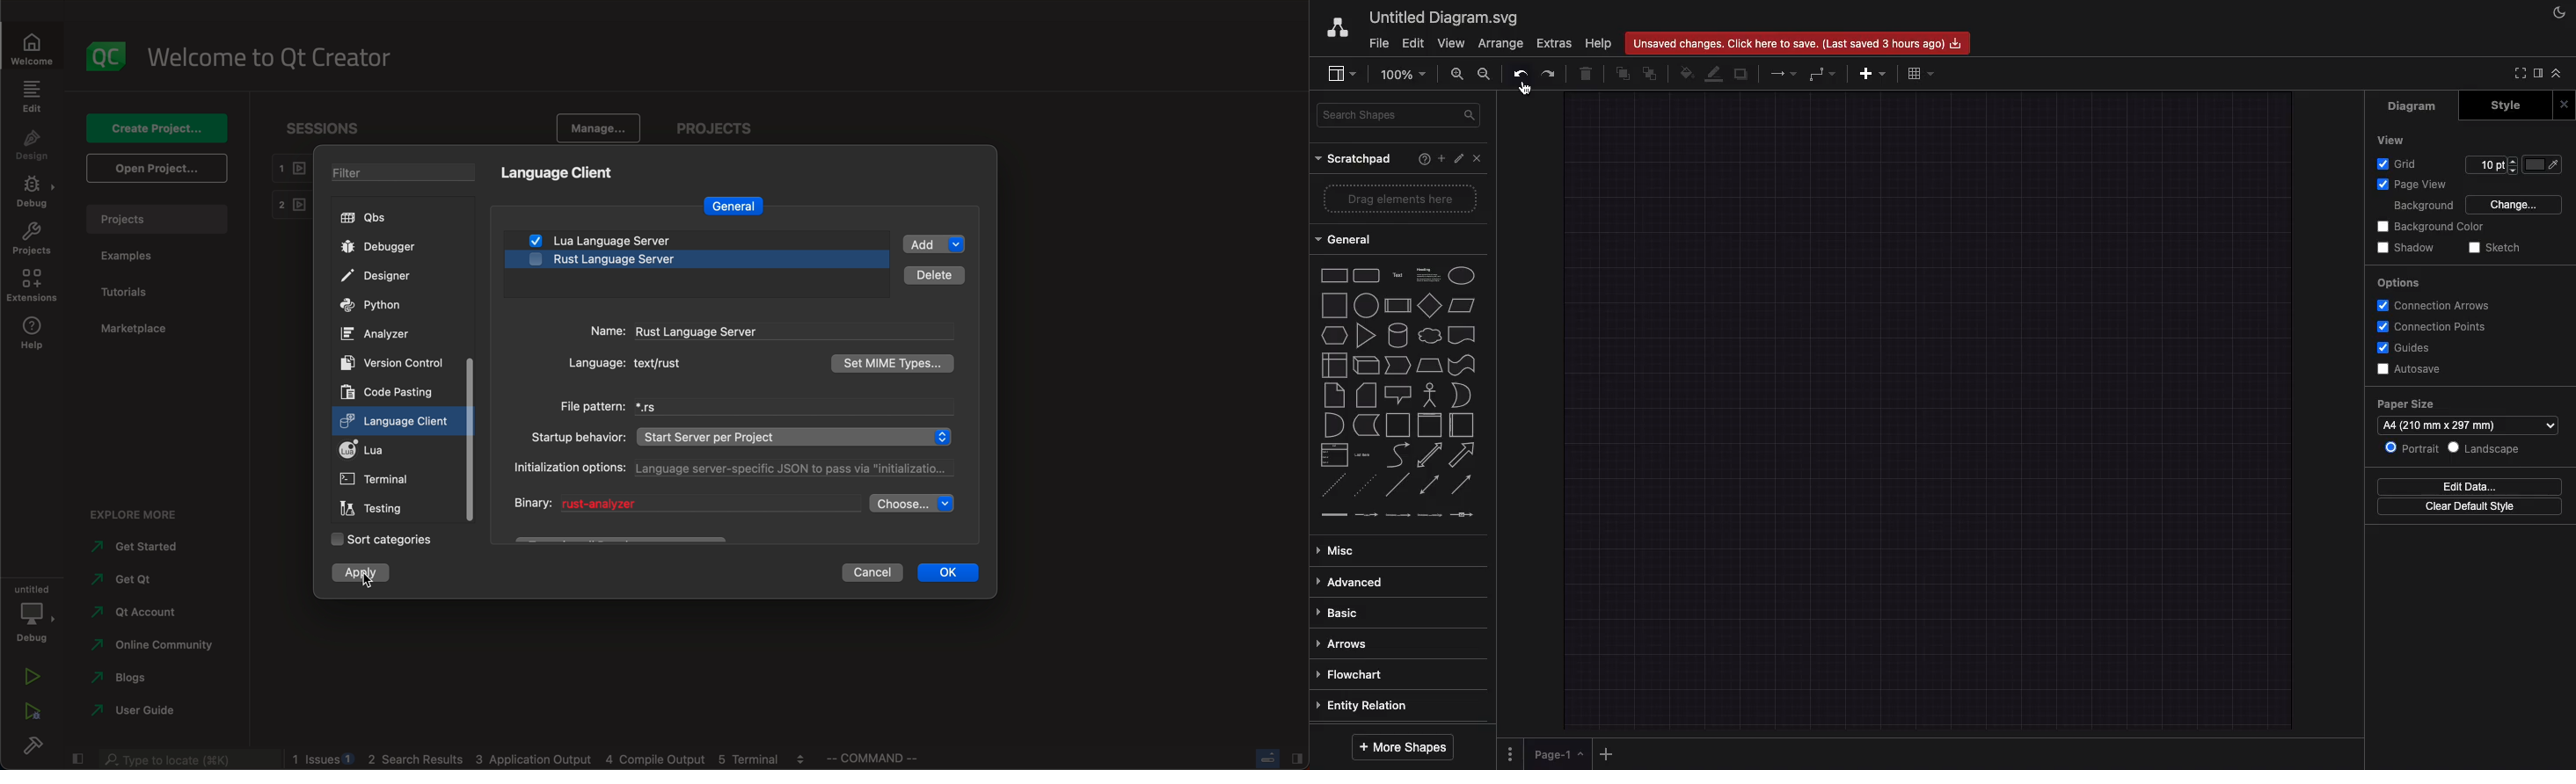 The height and width of the screenshot is (784, 2576). I want to click on Zoom in, so click(1458, 74).